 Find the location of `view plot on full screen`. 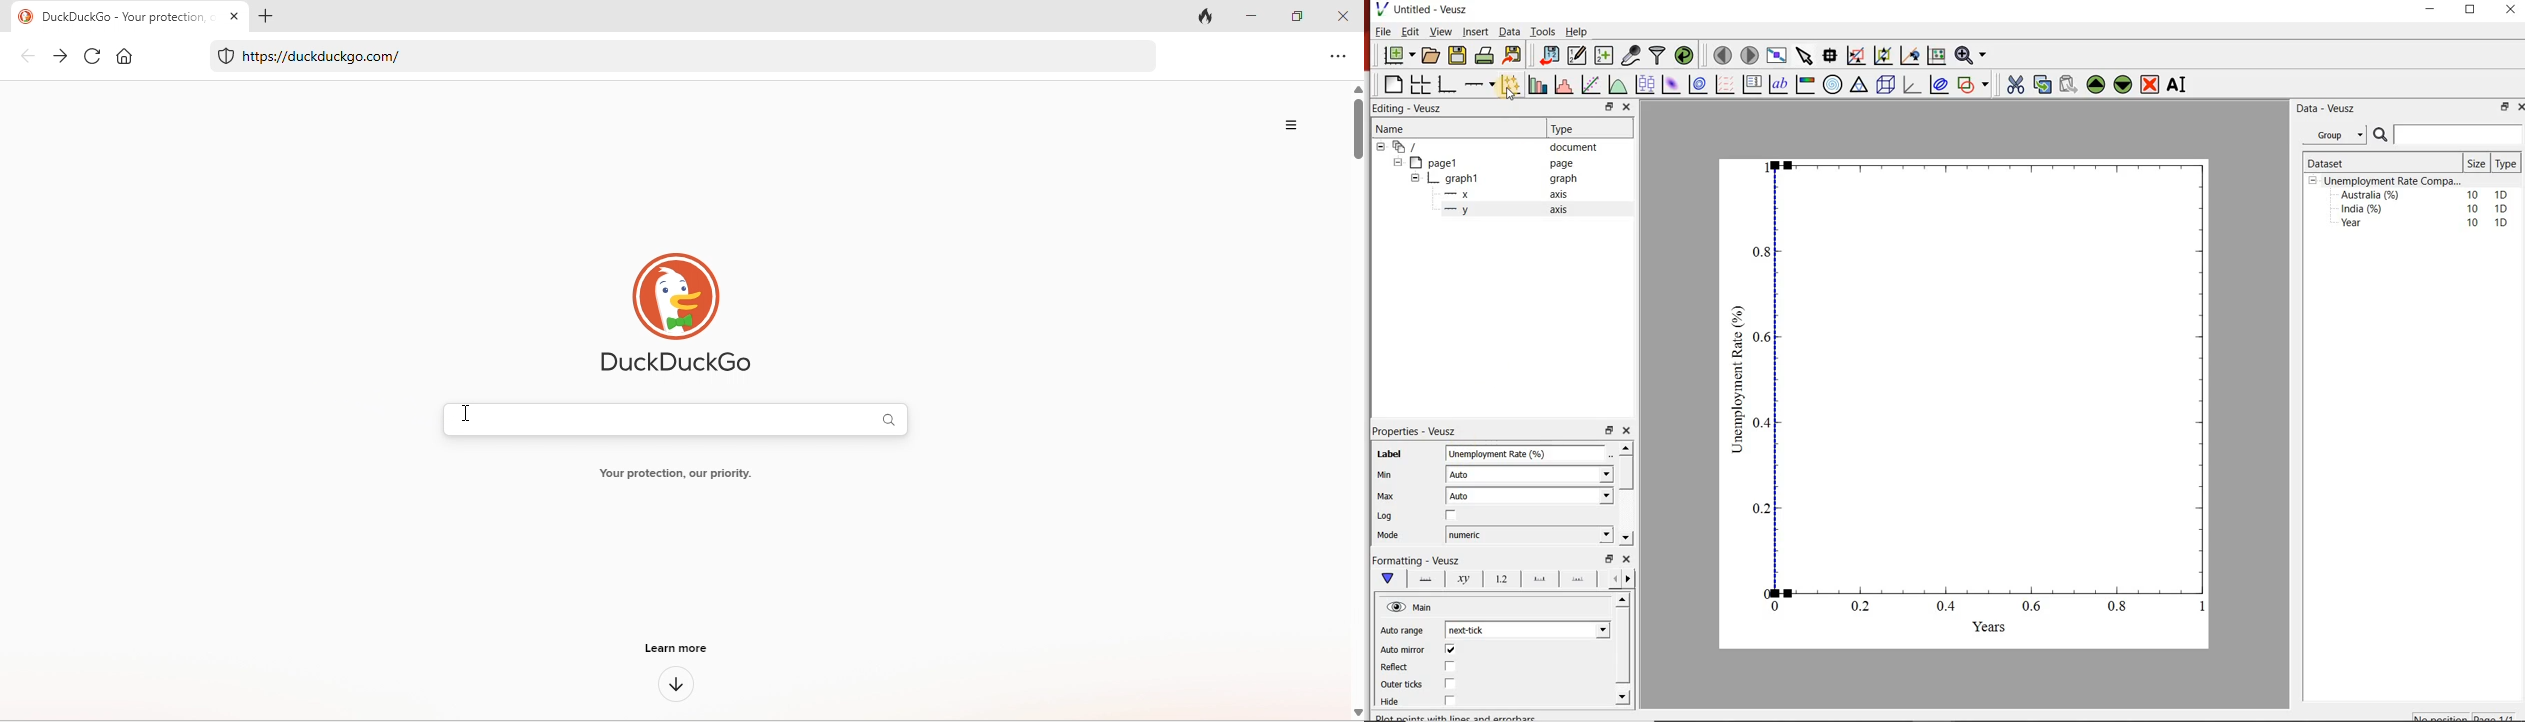

view plot on full screen is located at coordinates (1778, 55).